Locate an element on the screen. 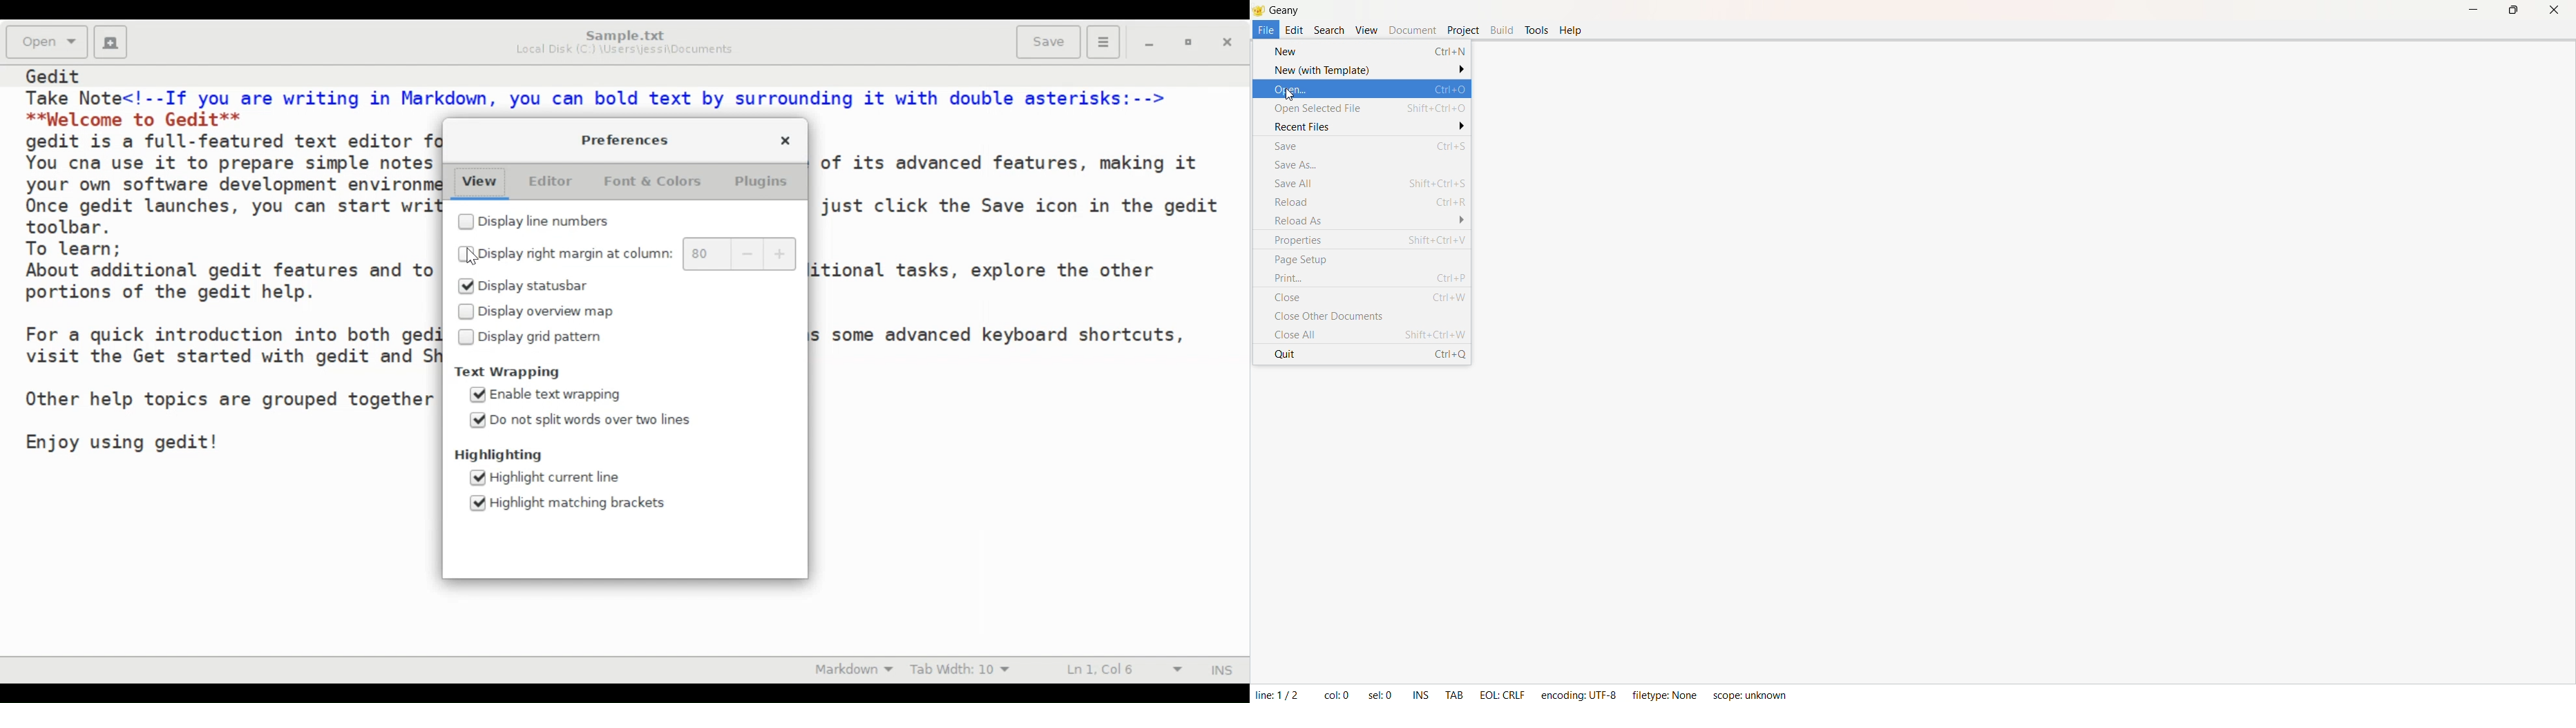 This screenshot has width=2576, height=728. Close is located at coordinates (787, 140).